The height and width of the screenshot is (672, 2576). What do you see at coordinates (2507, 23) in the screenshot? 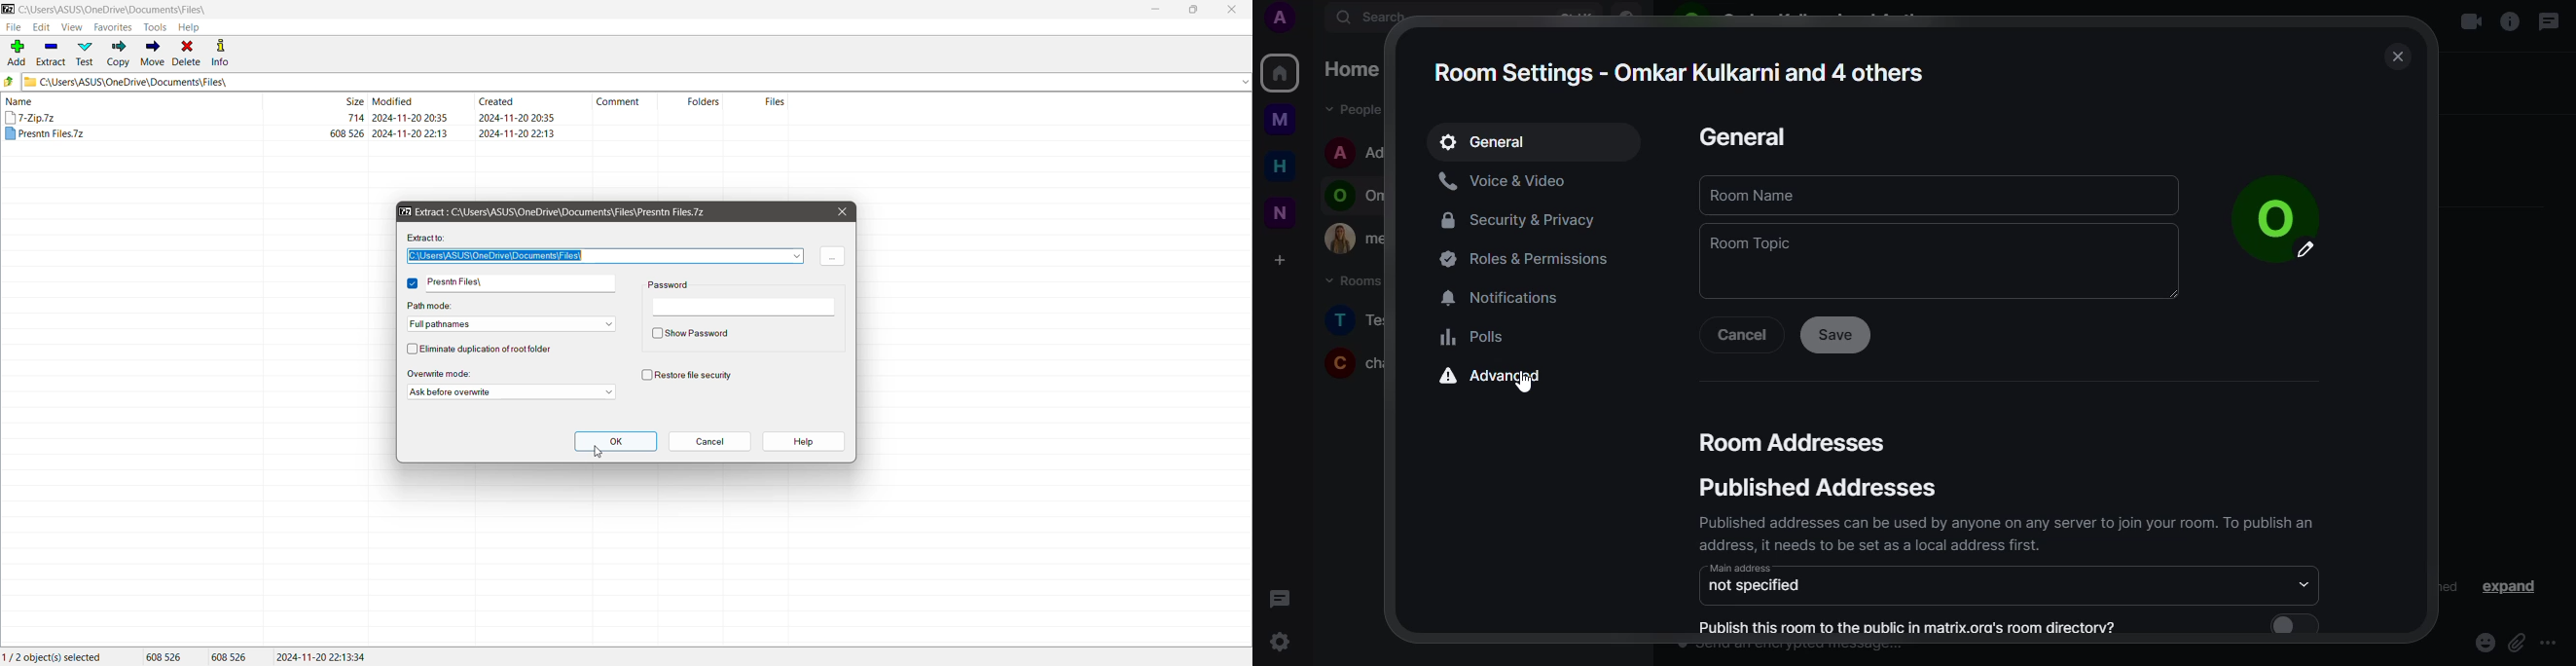
I see `info` at bounding box center [2507, 23].